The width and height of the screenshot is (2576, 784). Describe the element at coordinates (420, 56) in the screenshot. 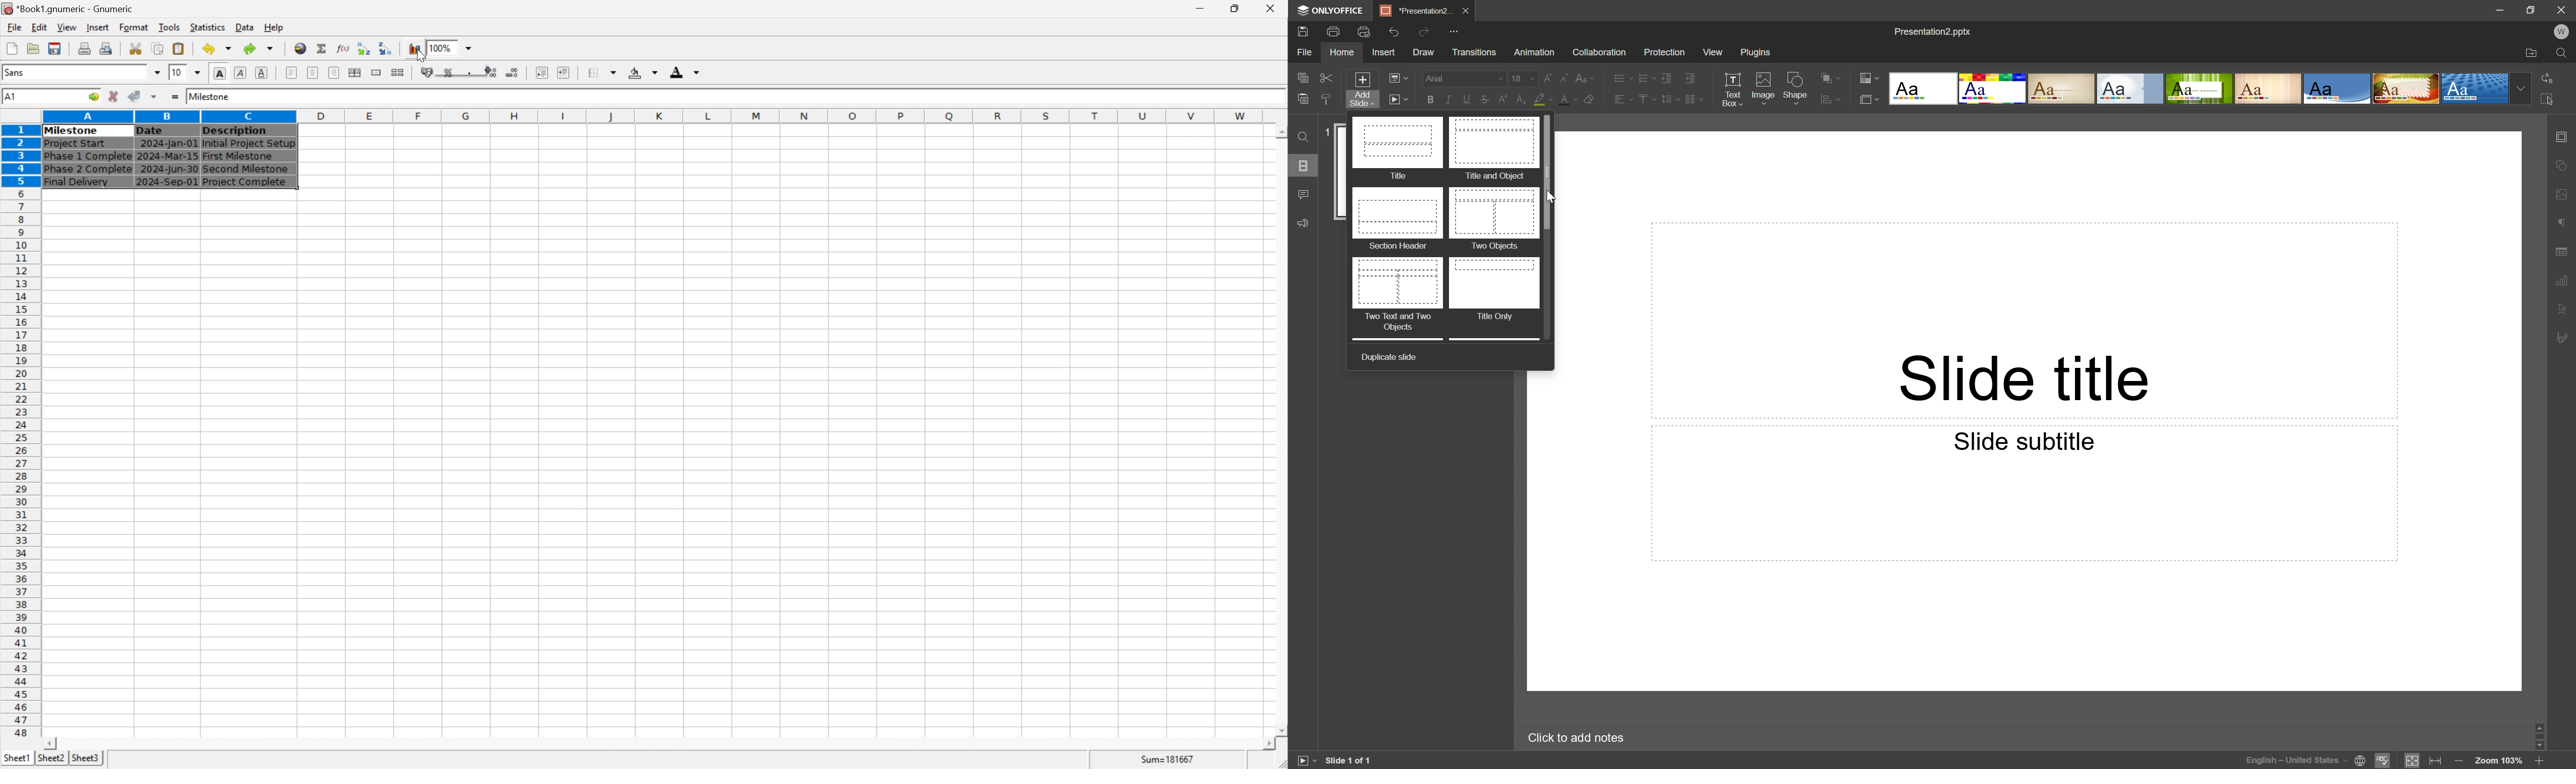

I see `Cursor` at that location.